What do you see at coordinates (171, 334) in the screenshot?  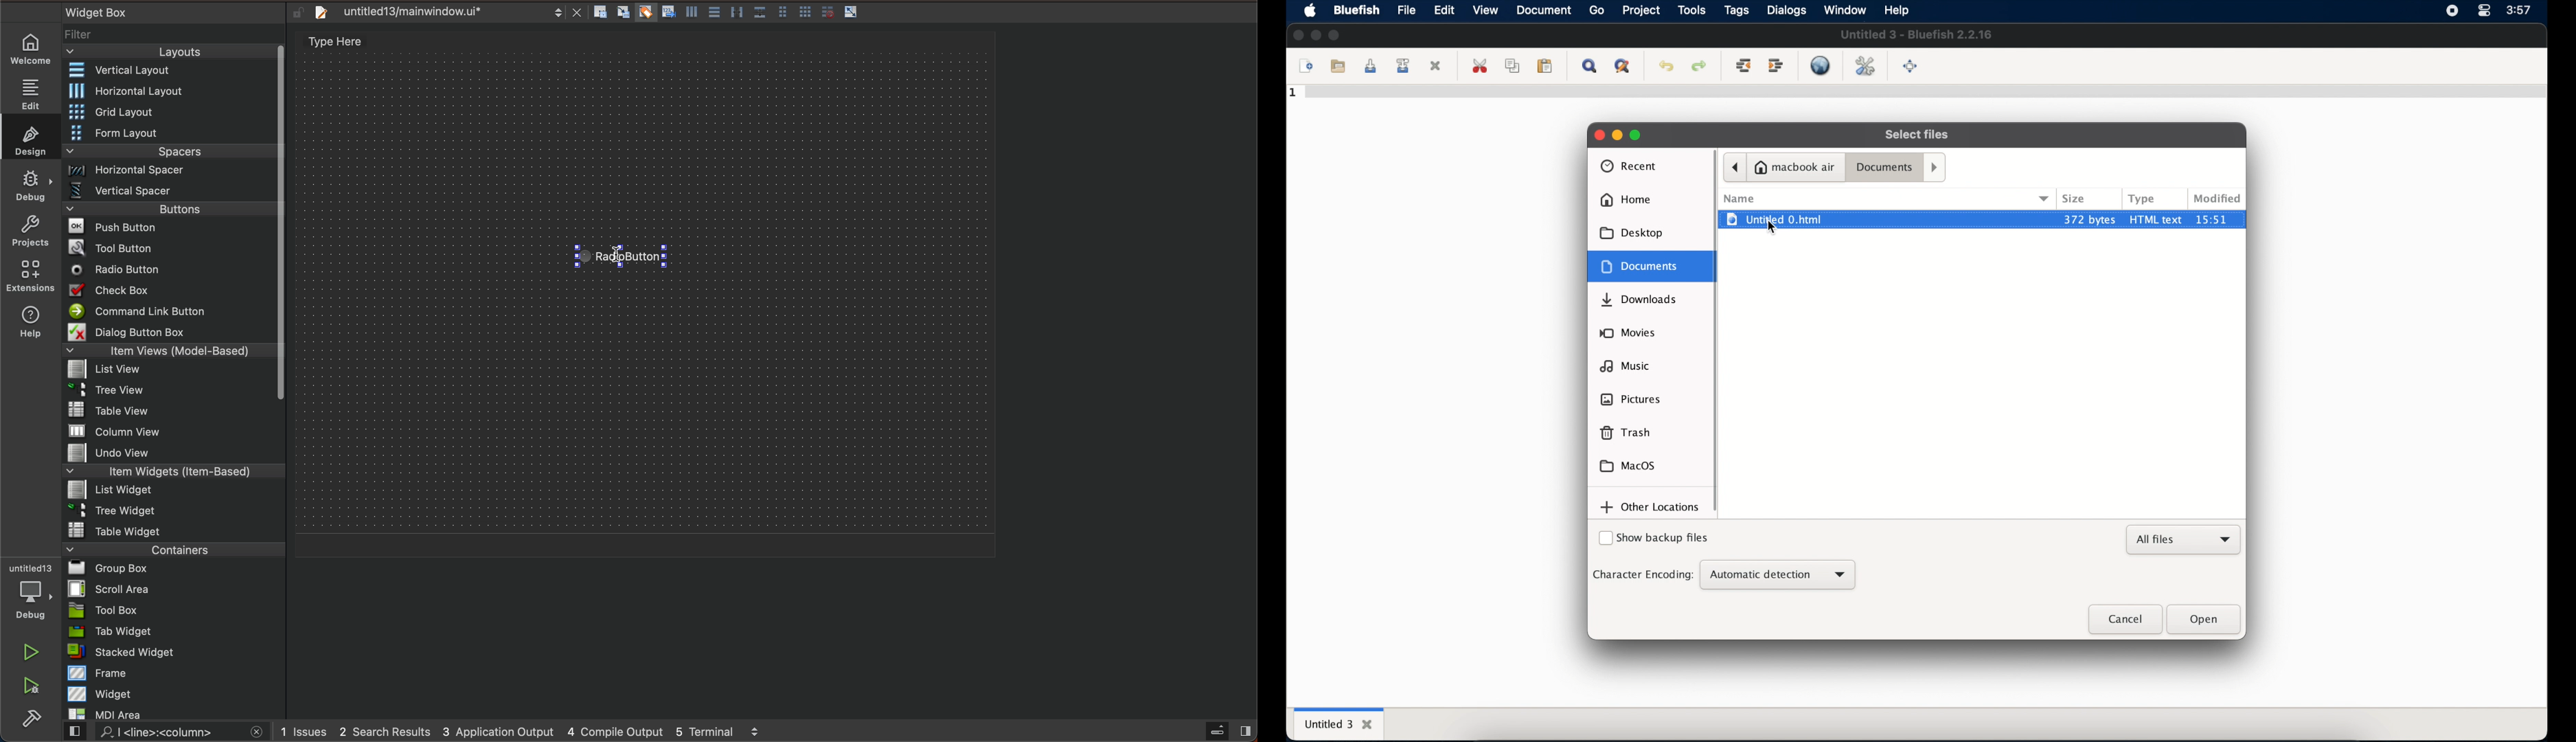 I see `dialong button` at bounding box center [171, 334].